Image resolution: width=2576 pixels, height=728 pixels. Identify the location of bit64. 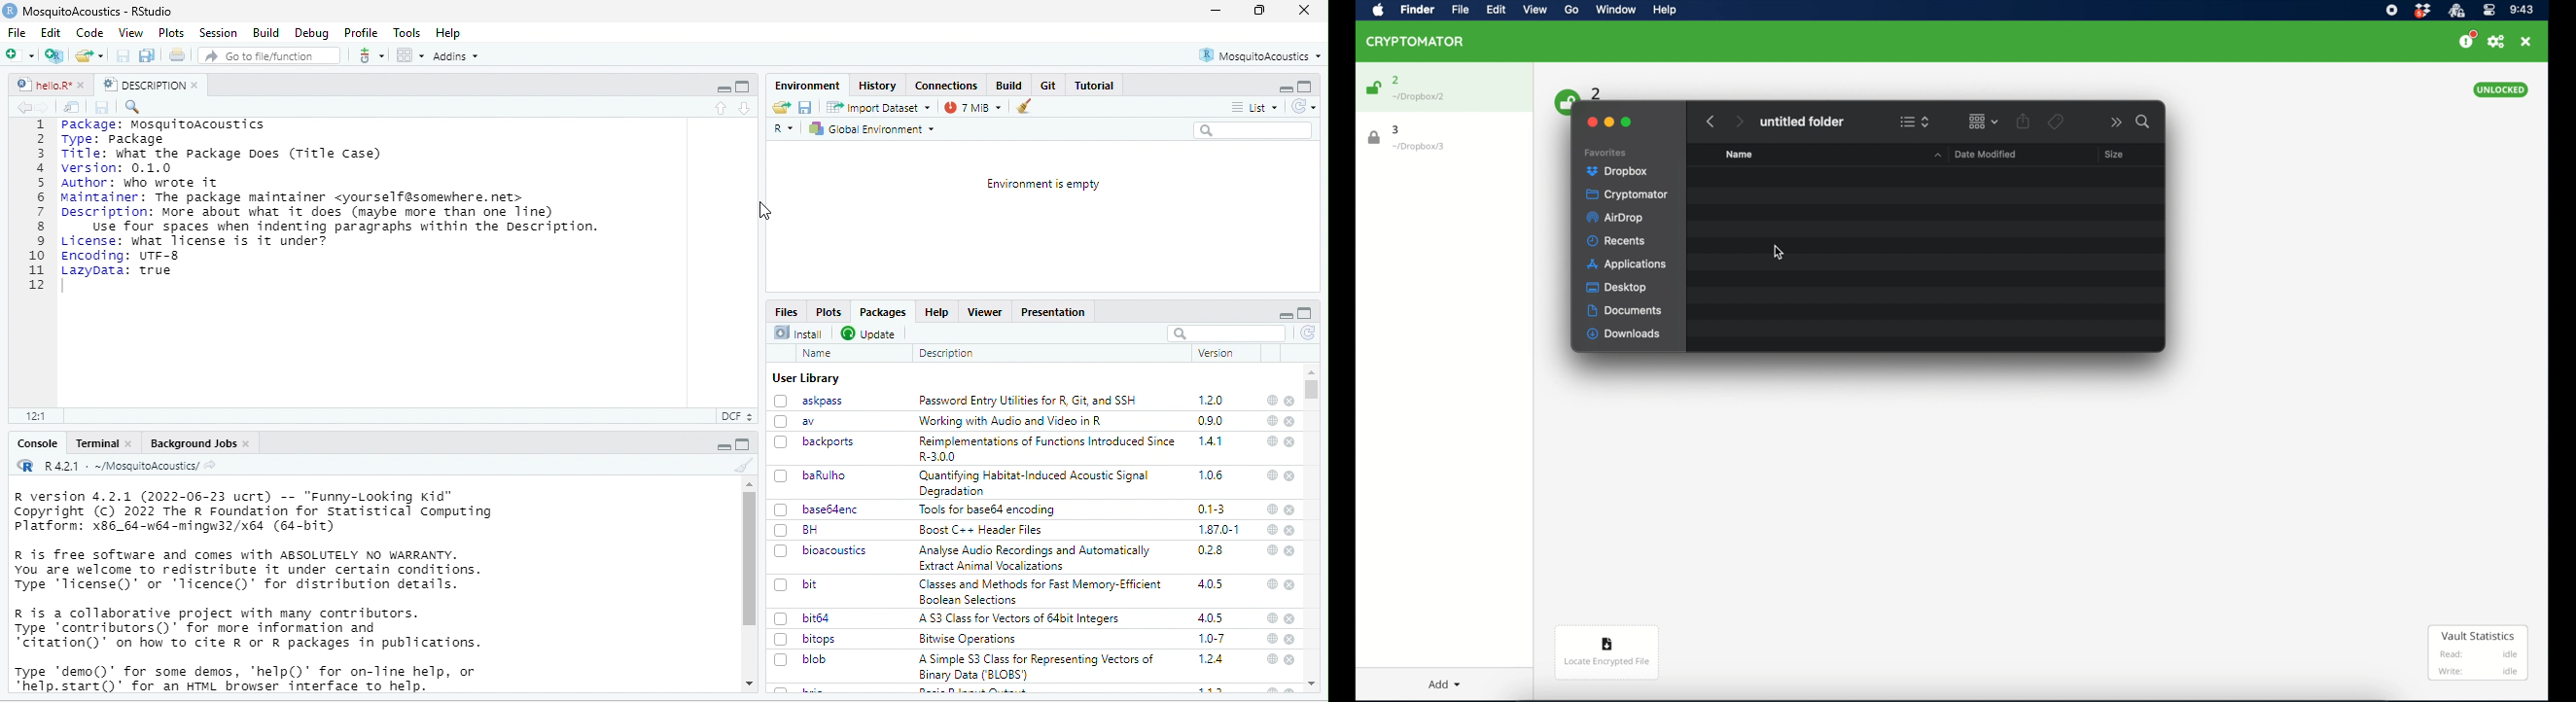
(804, 617).